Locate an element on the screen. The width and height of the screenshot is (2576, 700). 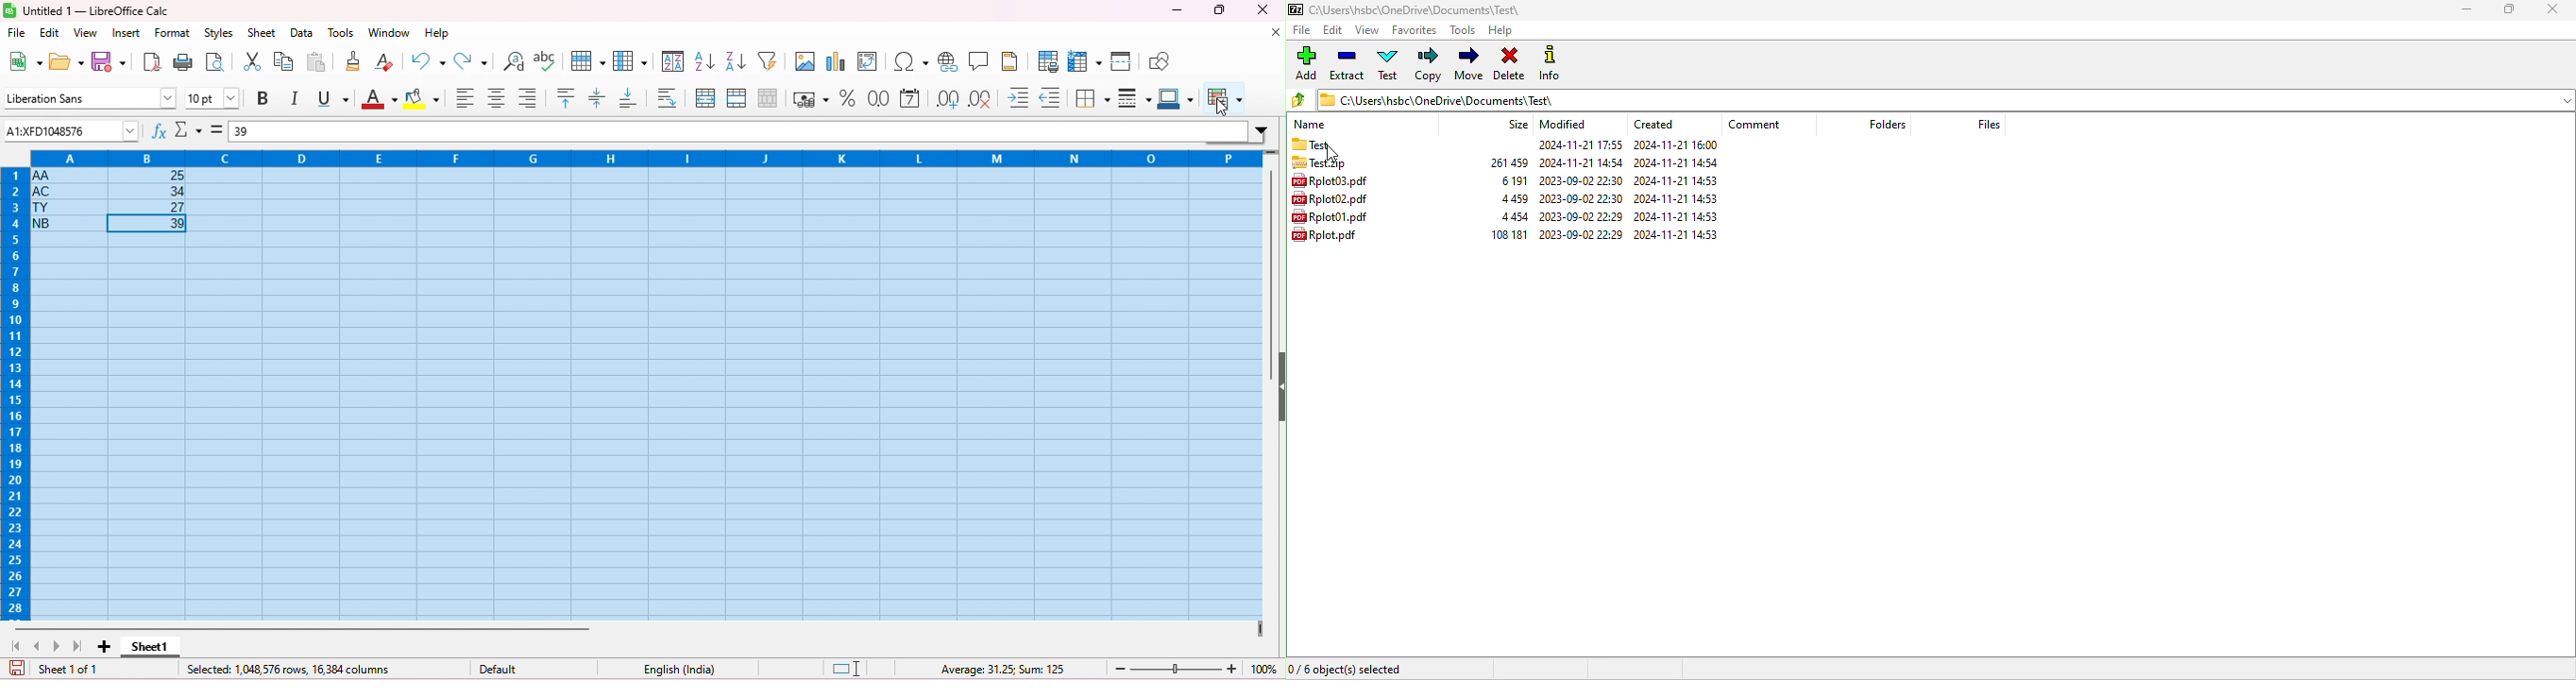
align center is located at coordinates (497, 99).